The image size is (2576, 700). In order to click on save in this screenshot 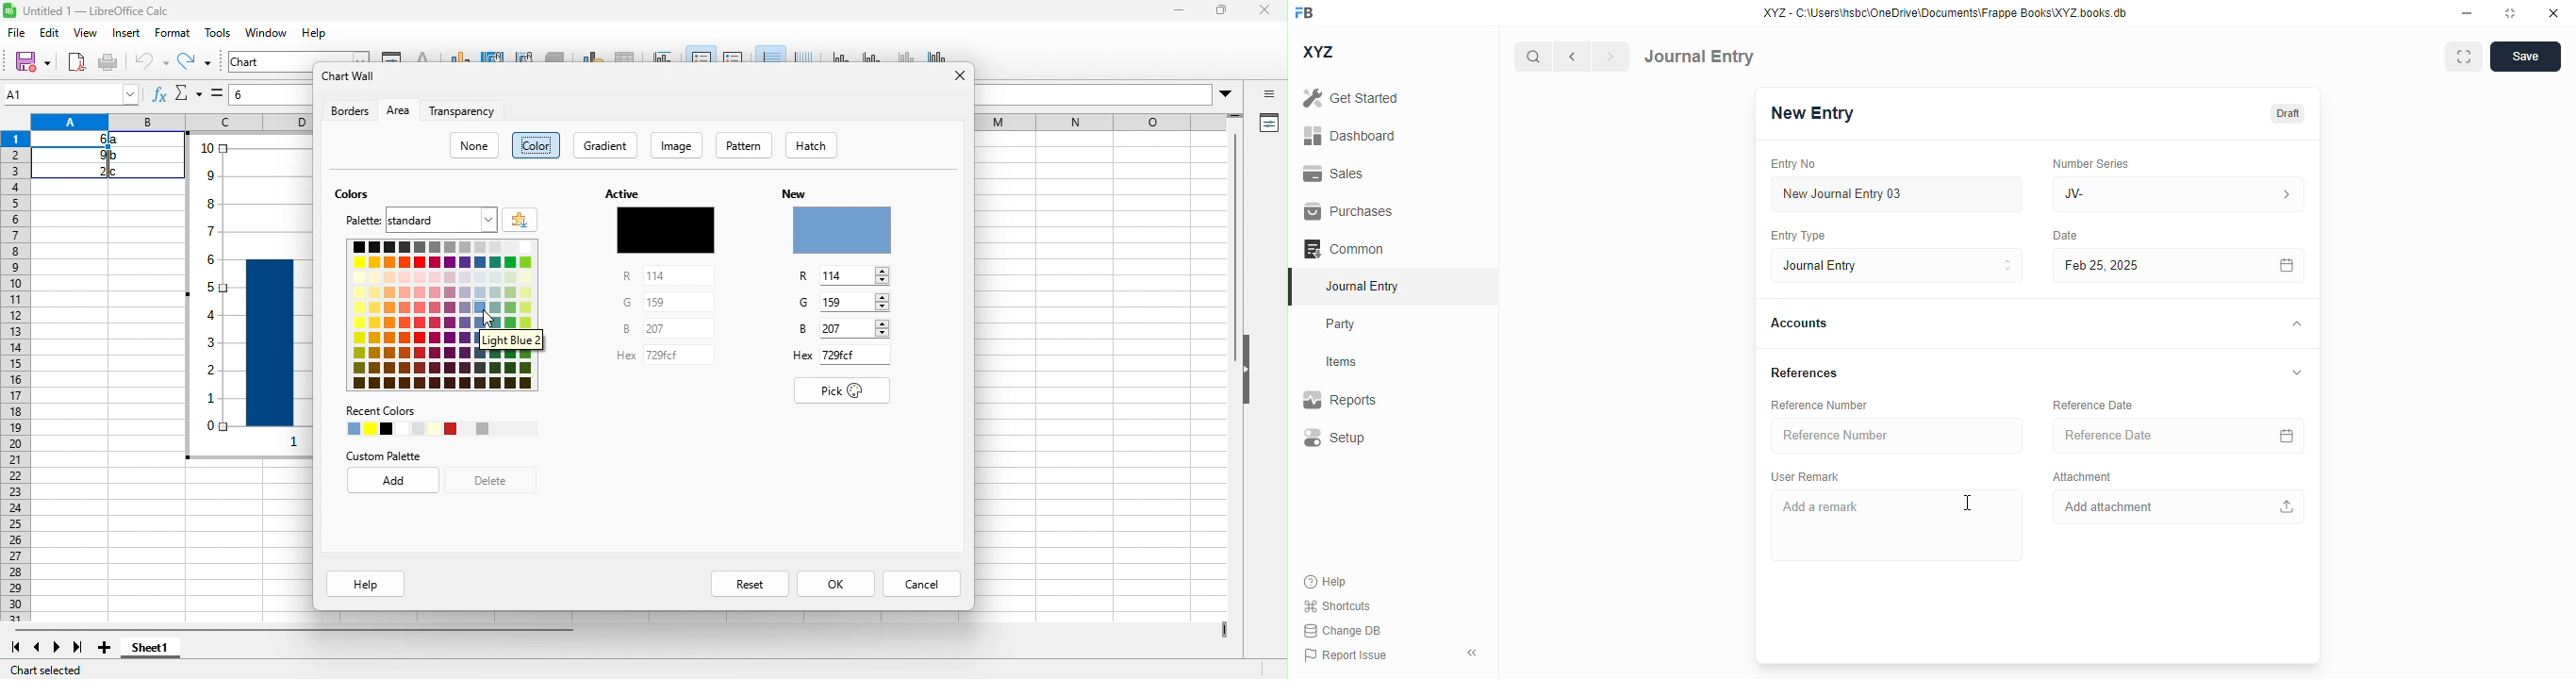, I will do `click(2526, 57)`.